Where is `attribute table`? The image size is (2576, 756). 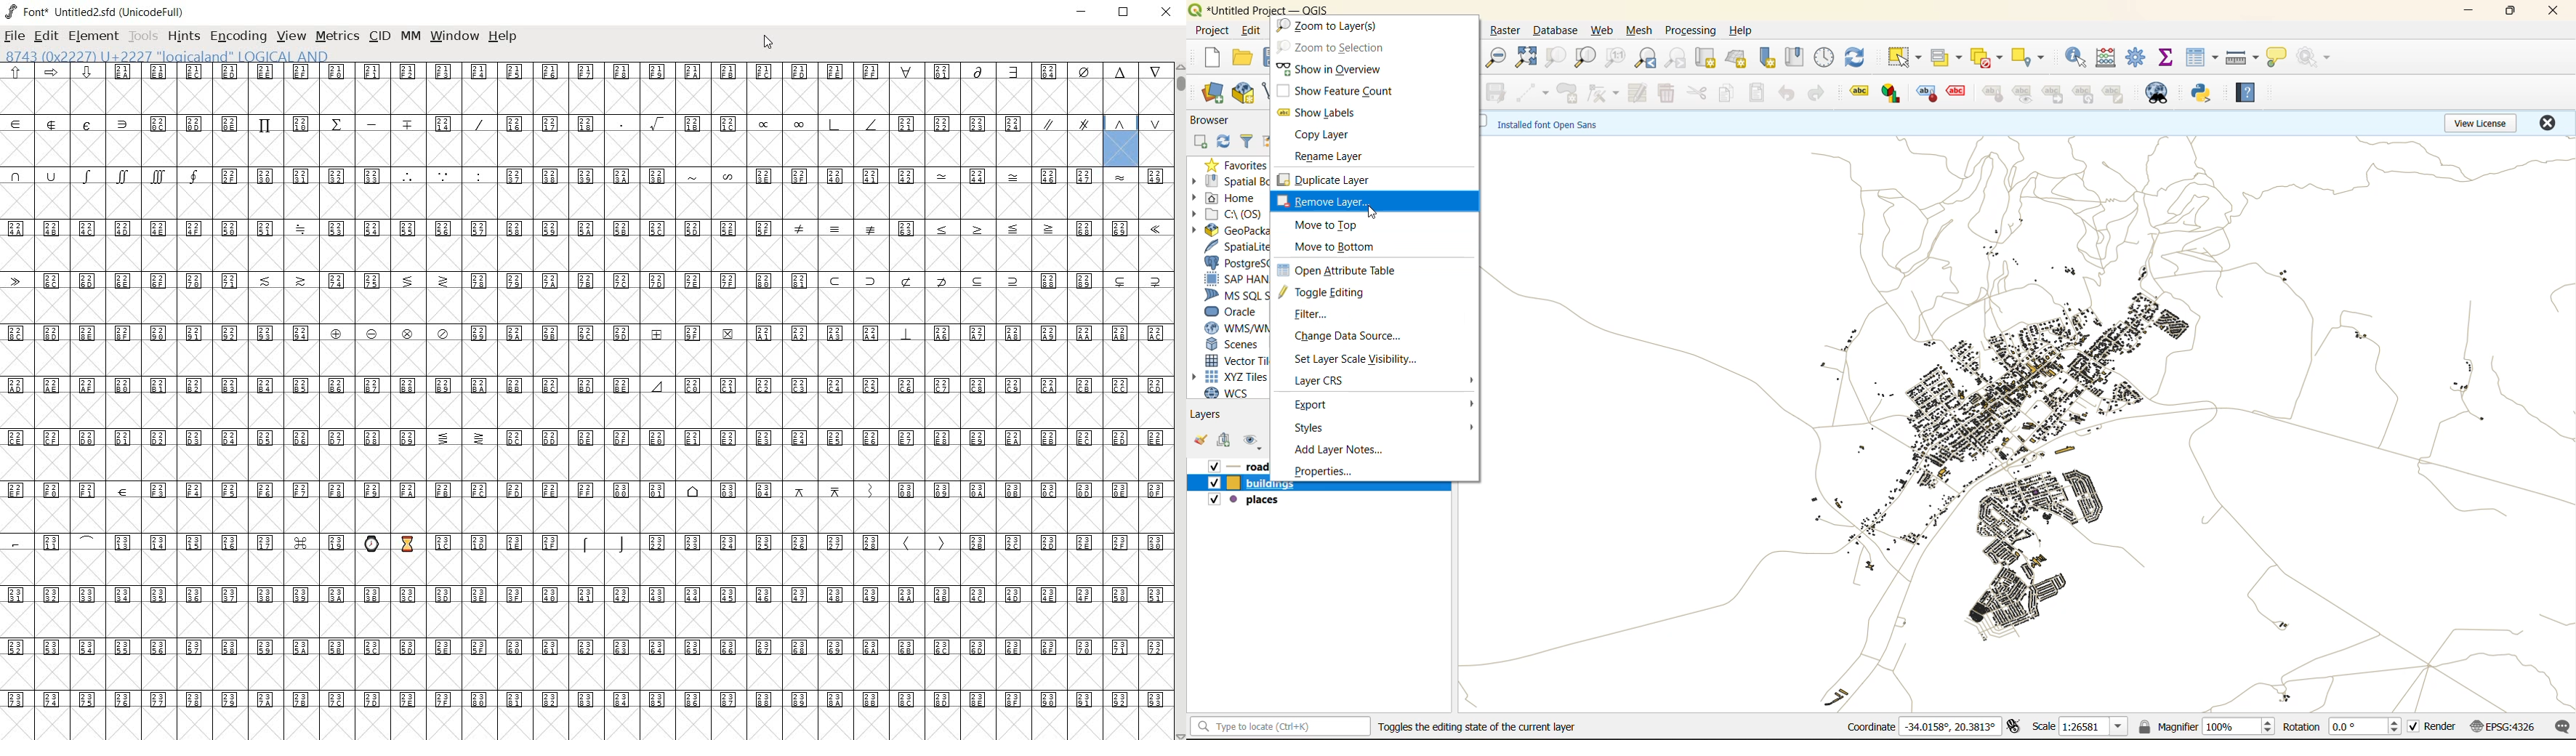 attribute table is located at coordinates (2203, 57).